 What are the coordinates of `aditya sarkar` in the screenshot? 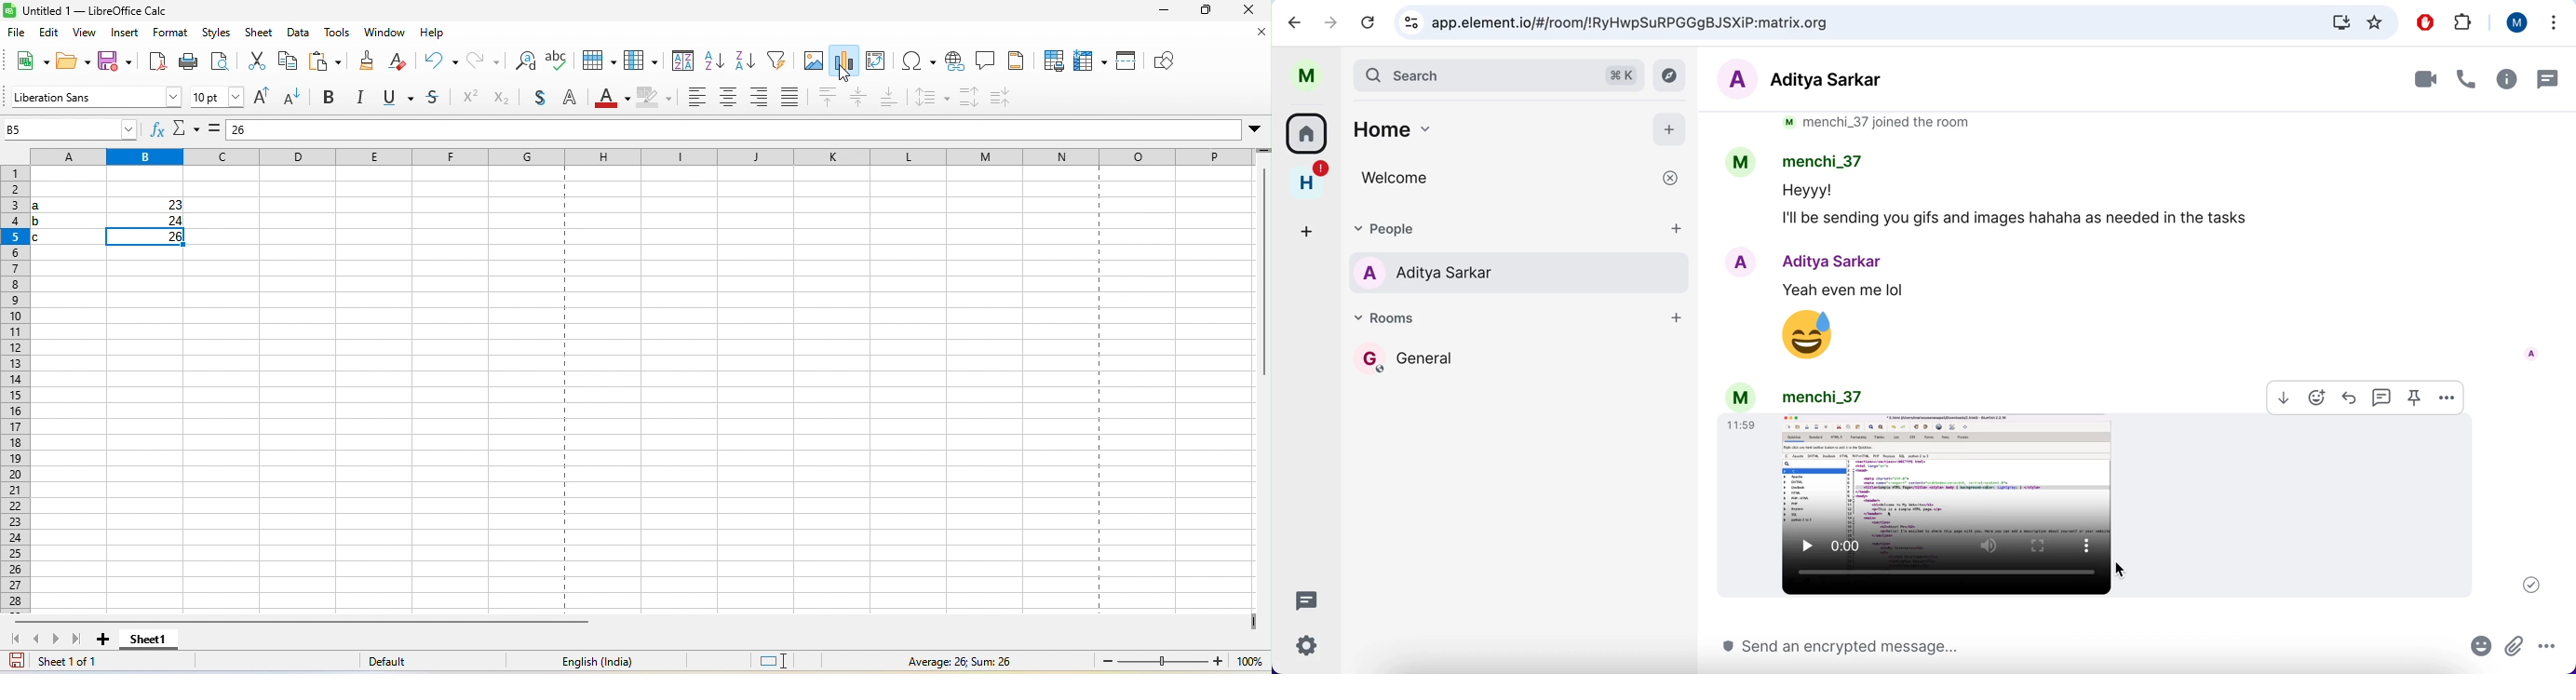 It's located at (1517, 275).